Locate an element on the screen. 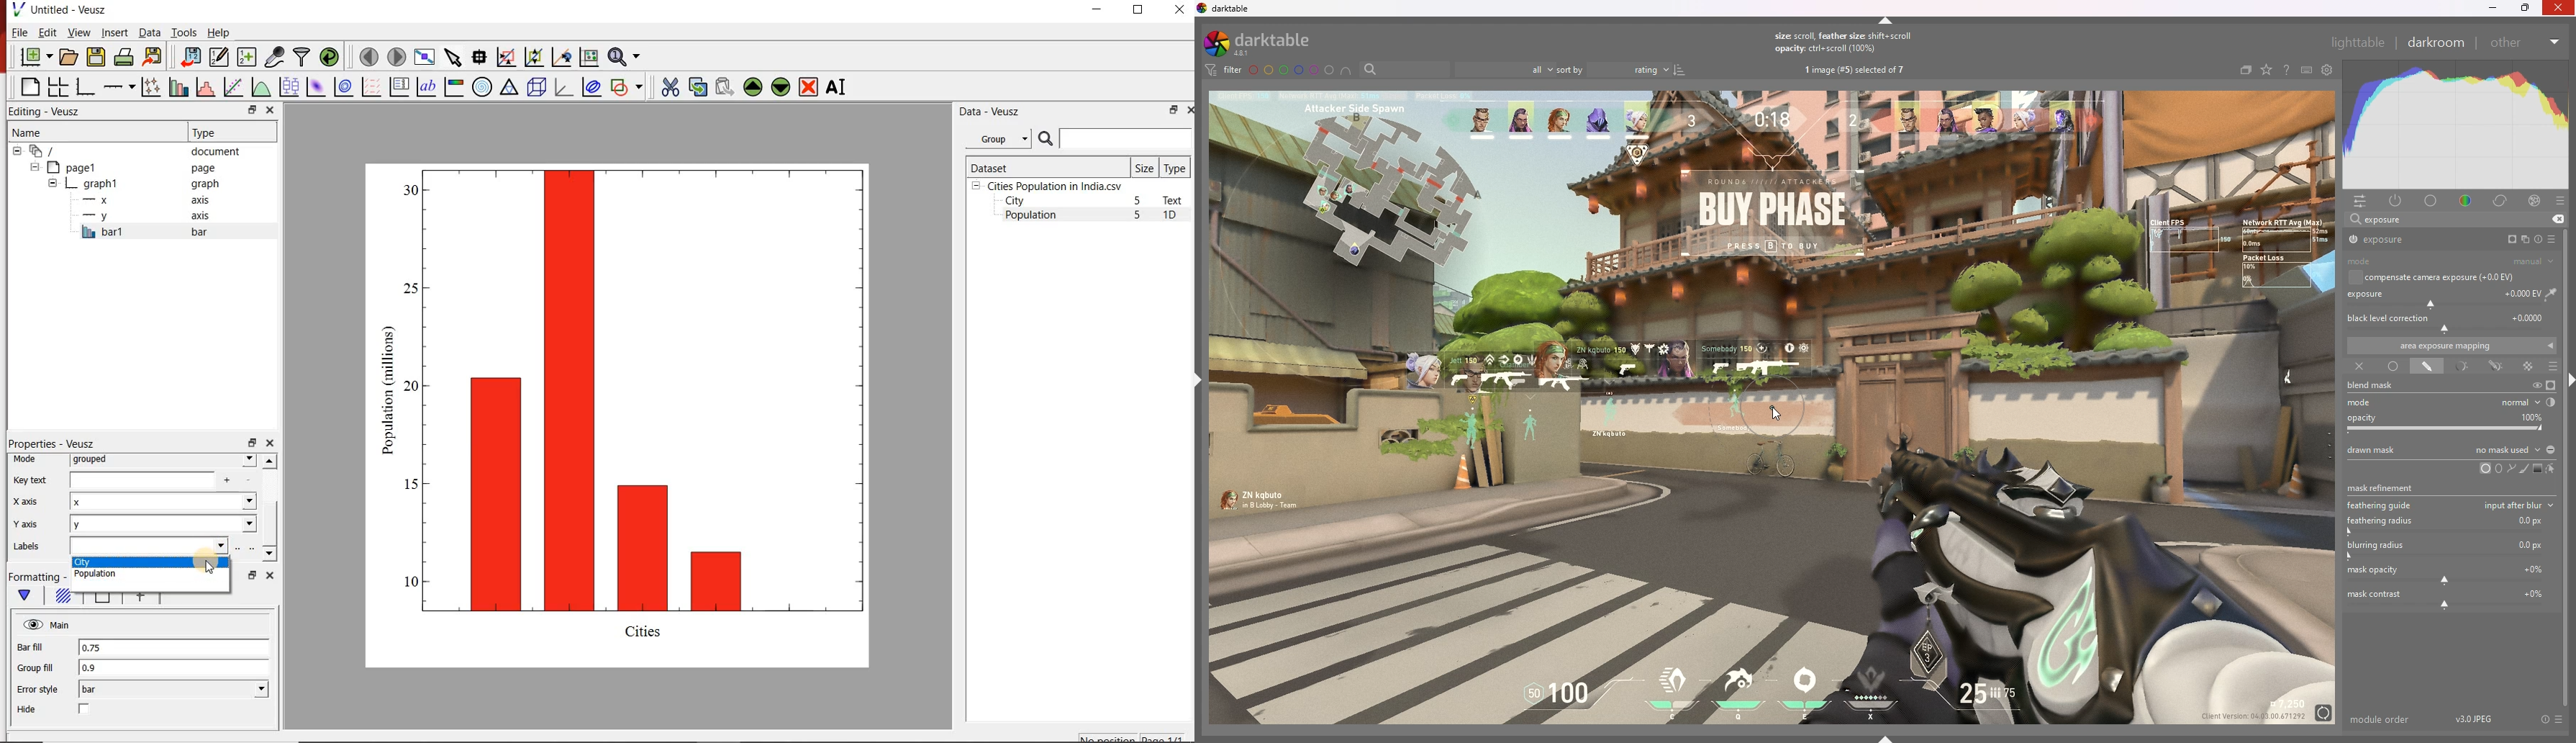 The image size is (2576, 756). Untitled-Veusz is located at coordinates (60, 11).